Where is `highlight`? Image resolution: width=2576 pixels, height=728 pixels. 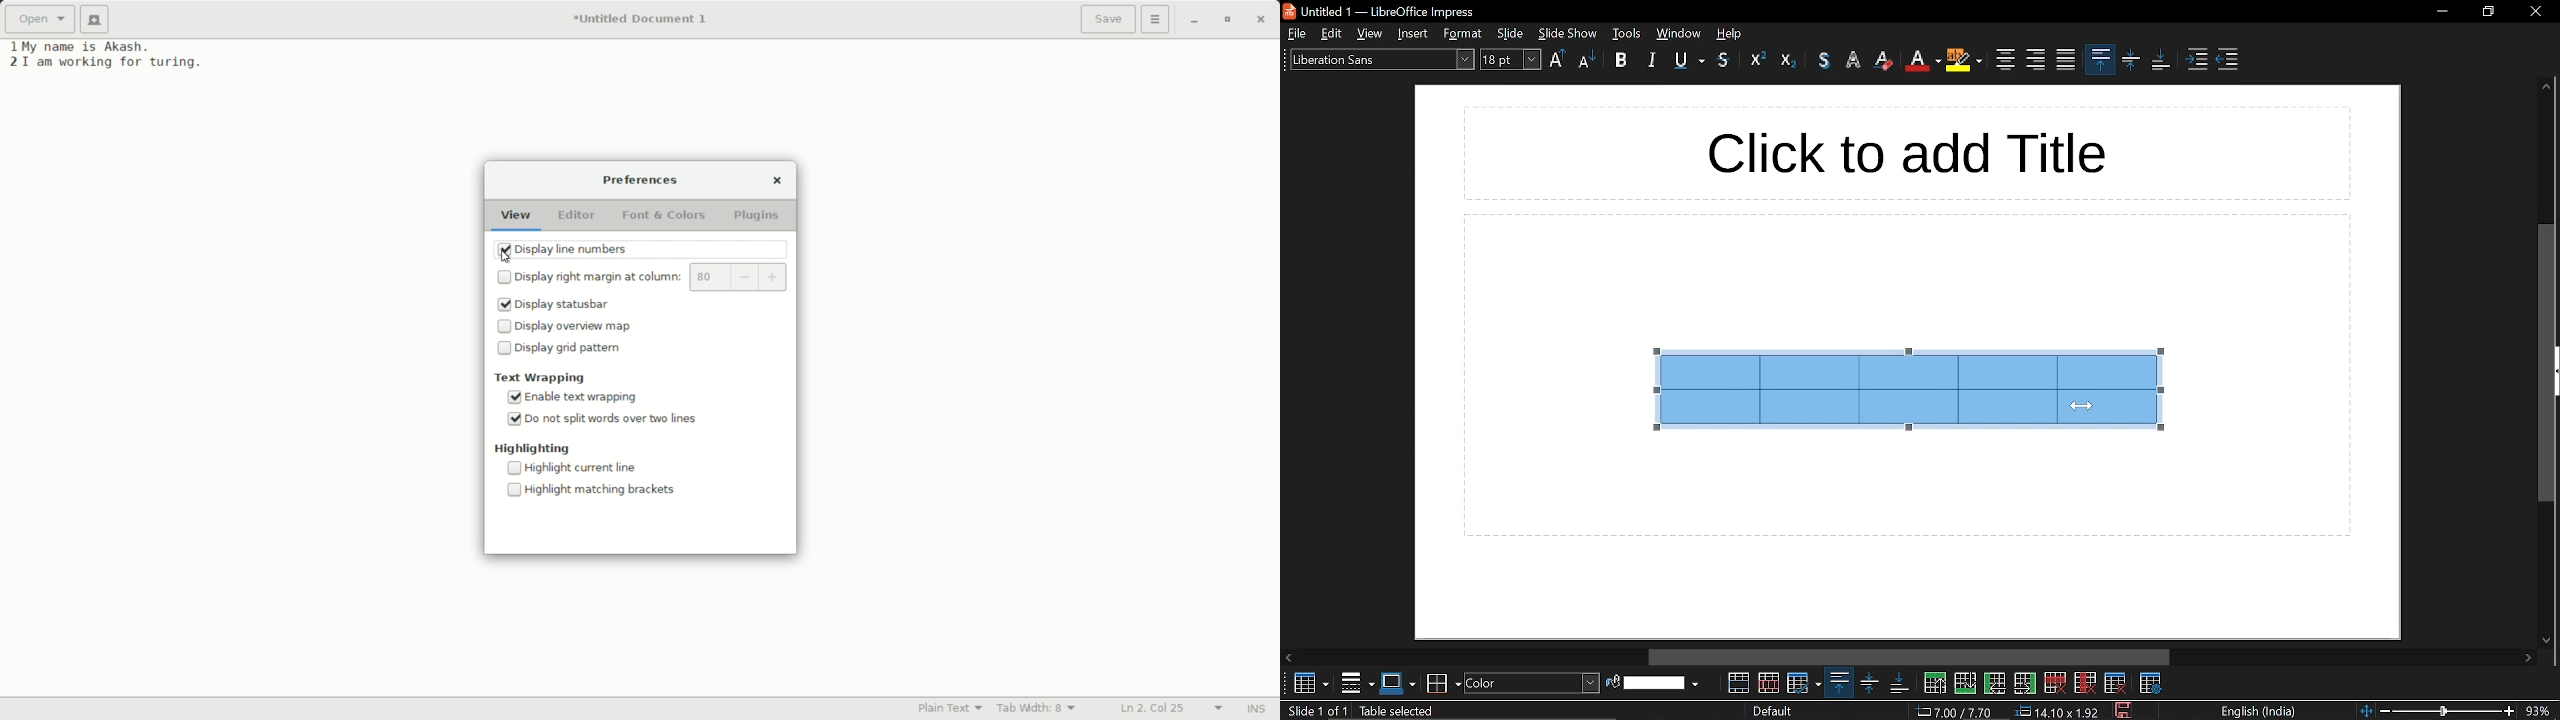
highlight is located at coordinates (1965, 60).